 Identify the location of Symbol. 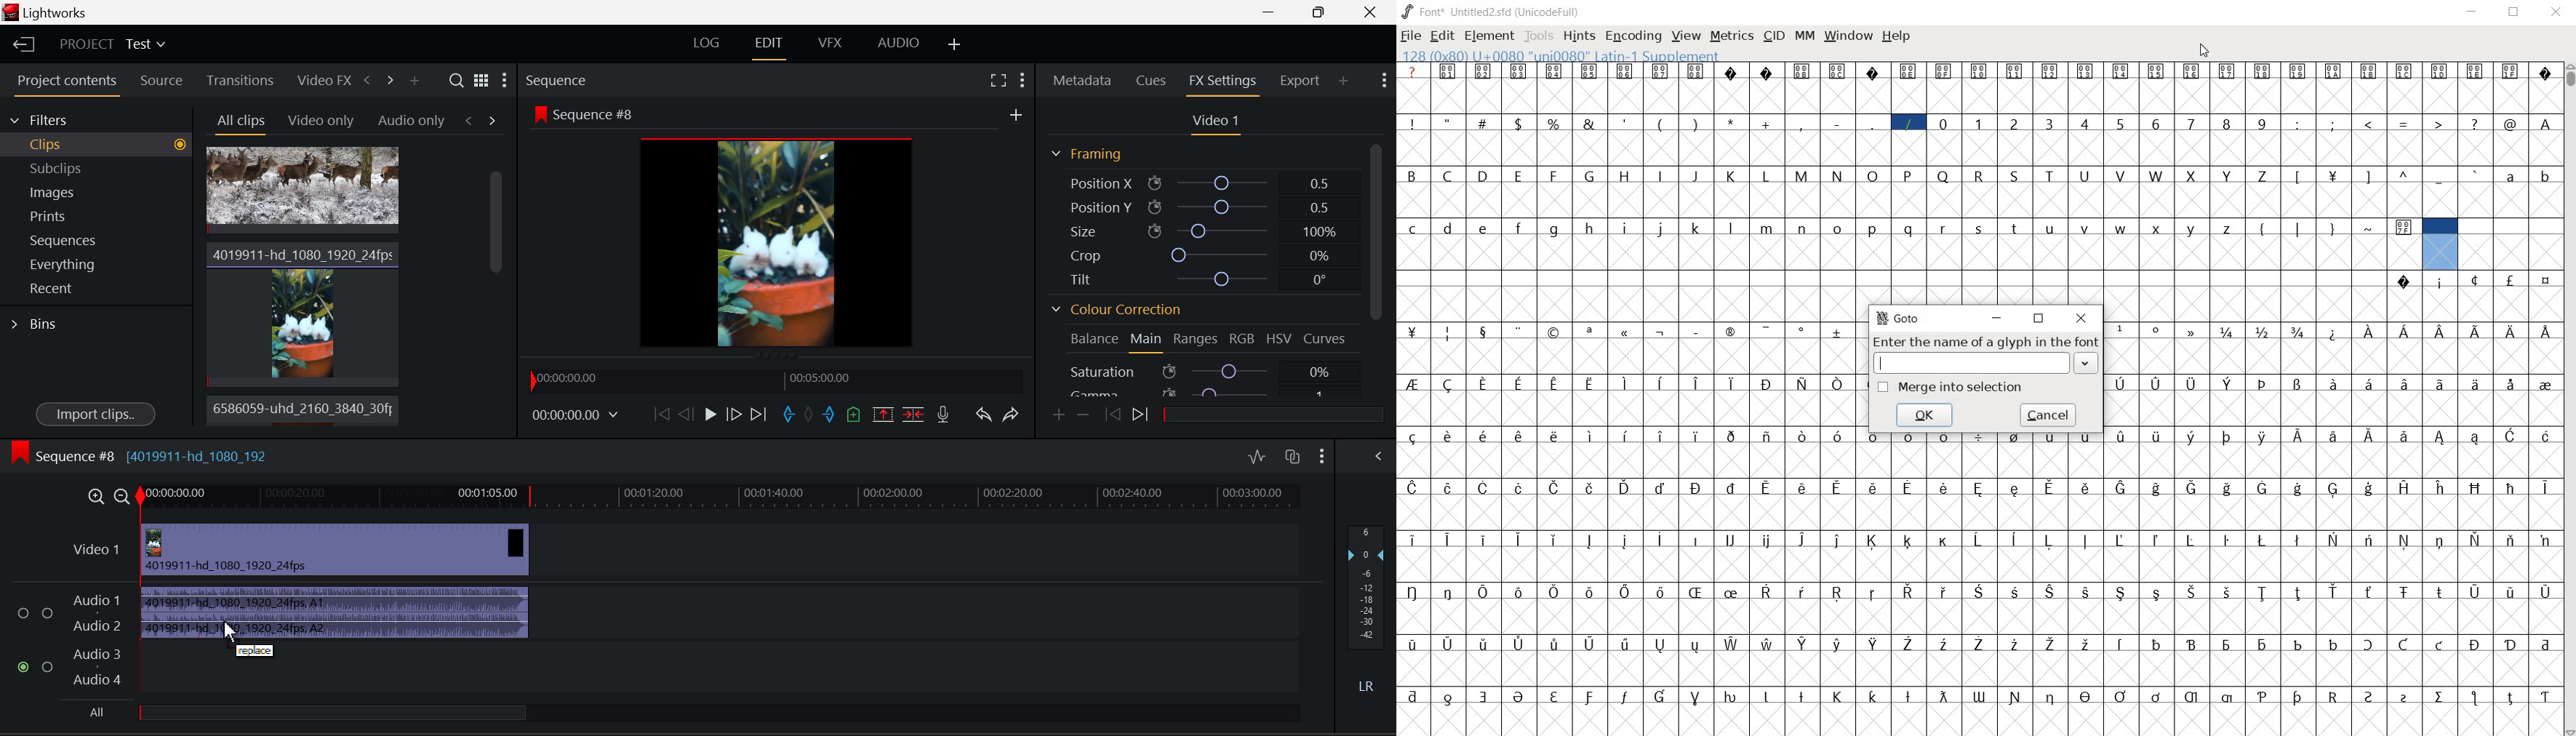
(1662, 382).